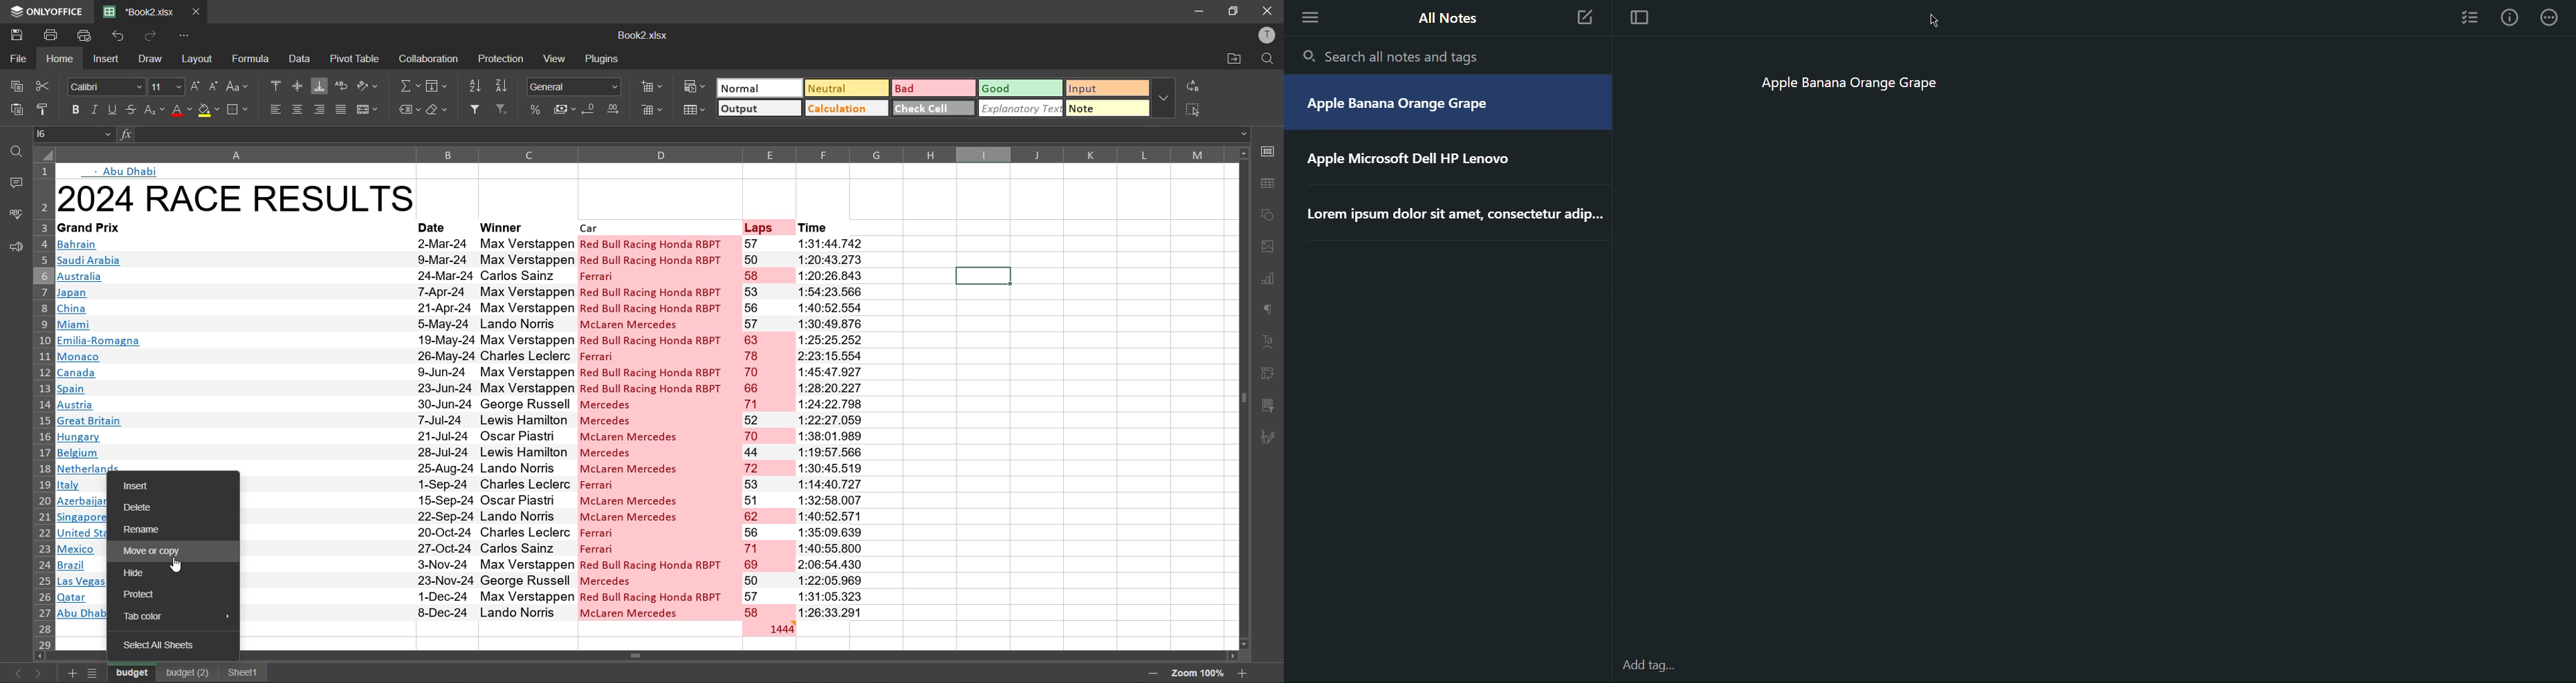  What do you see at coordinates (558, 58) in the screenshot?
I see `view` at bounding box center [558, 58].